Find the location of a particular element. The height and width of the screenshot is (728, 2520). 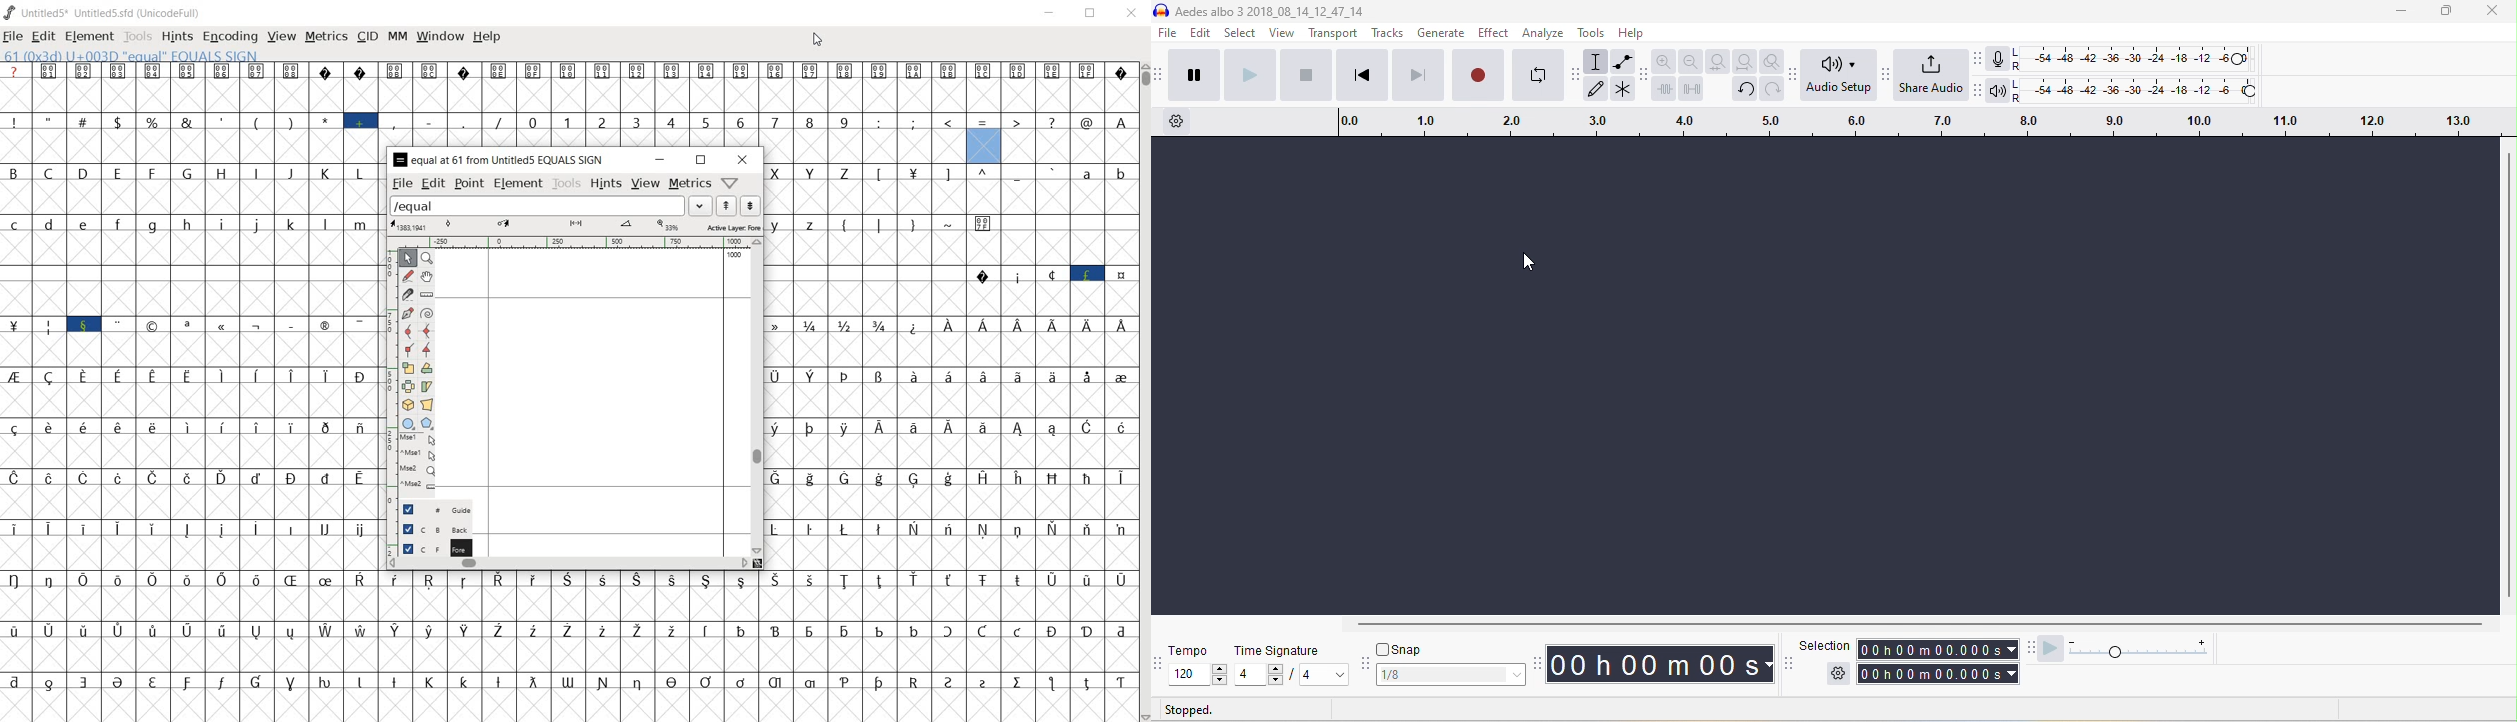

aedes albo 3 3 _2018_08_14_12_47_14 is located at coordinates (1260, 11).